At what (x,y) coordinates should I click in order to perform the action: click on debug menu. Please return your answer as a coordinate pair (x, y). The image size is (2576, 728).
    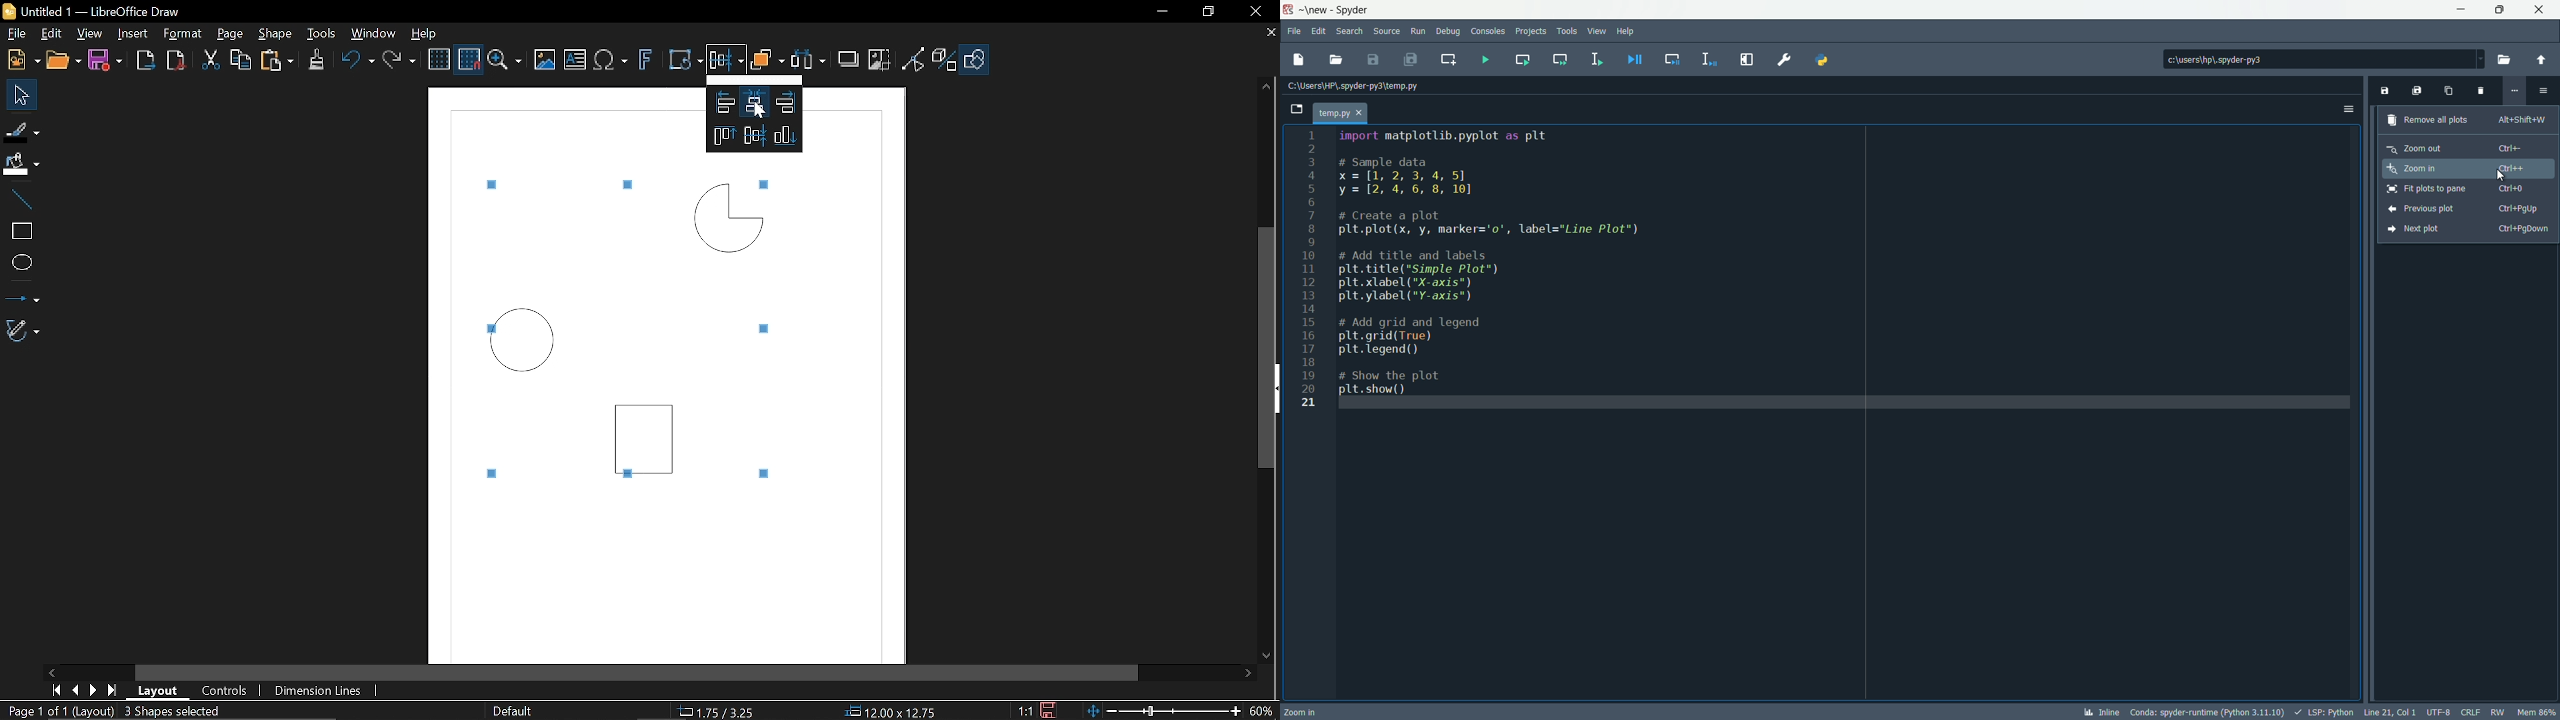
    Looking at the image, I should click on (1448, 31).